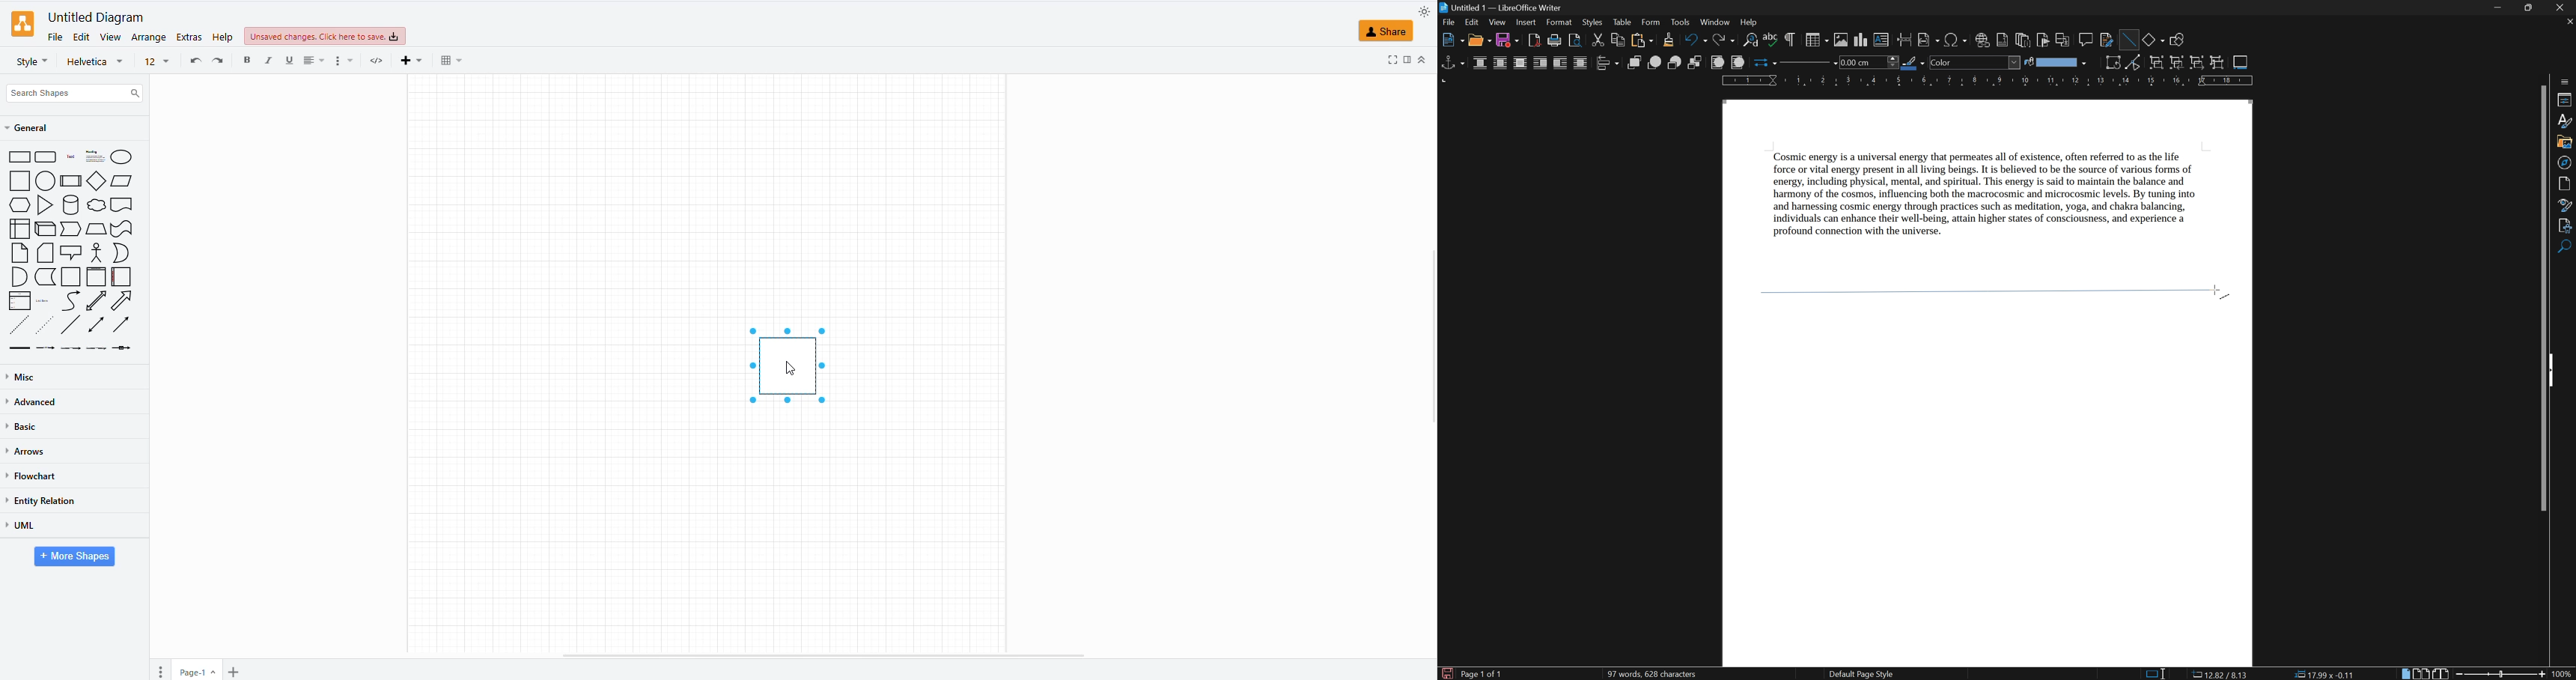  Describe the element at coordinates (123, 181) in the screenshot. I see `parellelogram` at that location.